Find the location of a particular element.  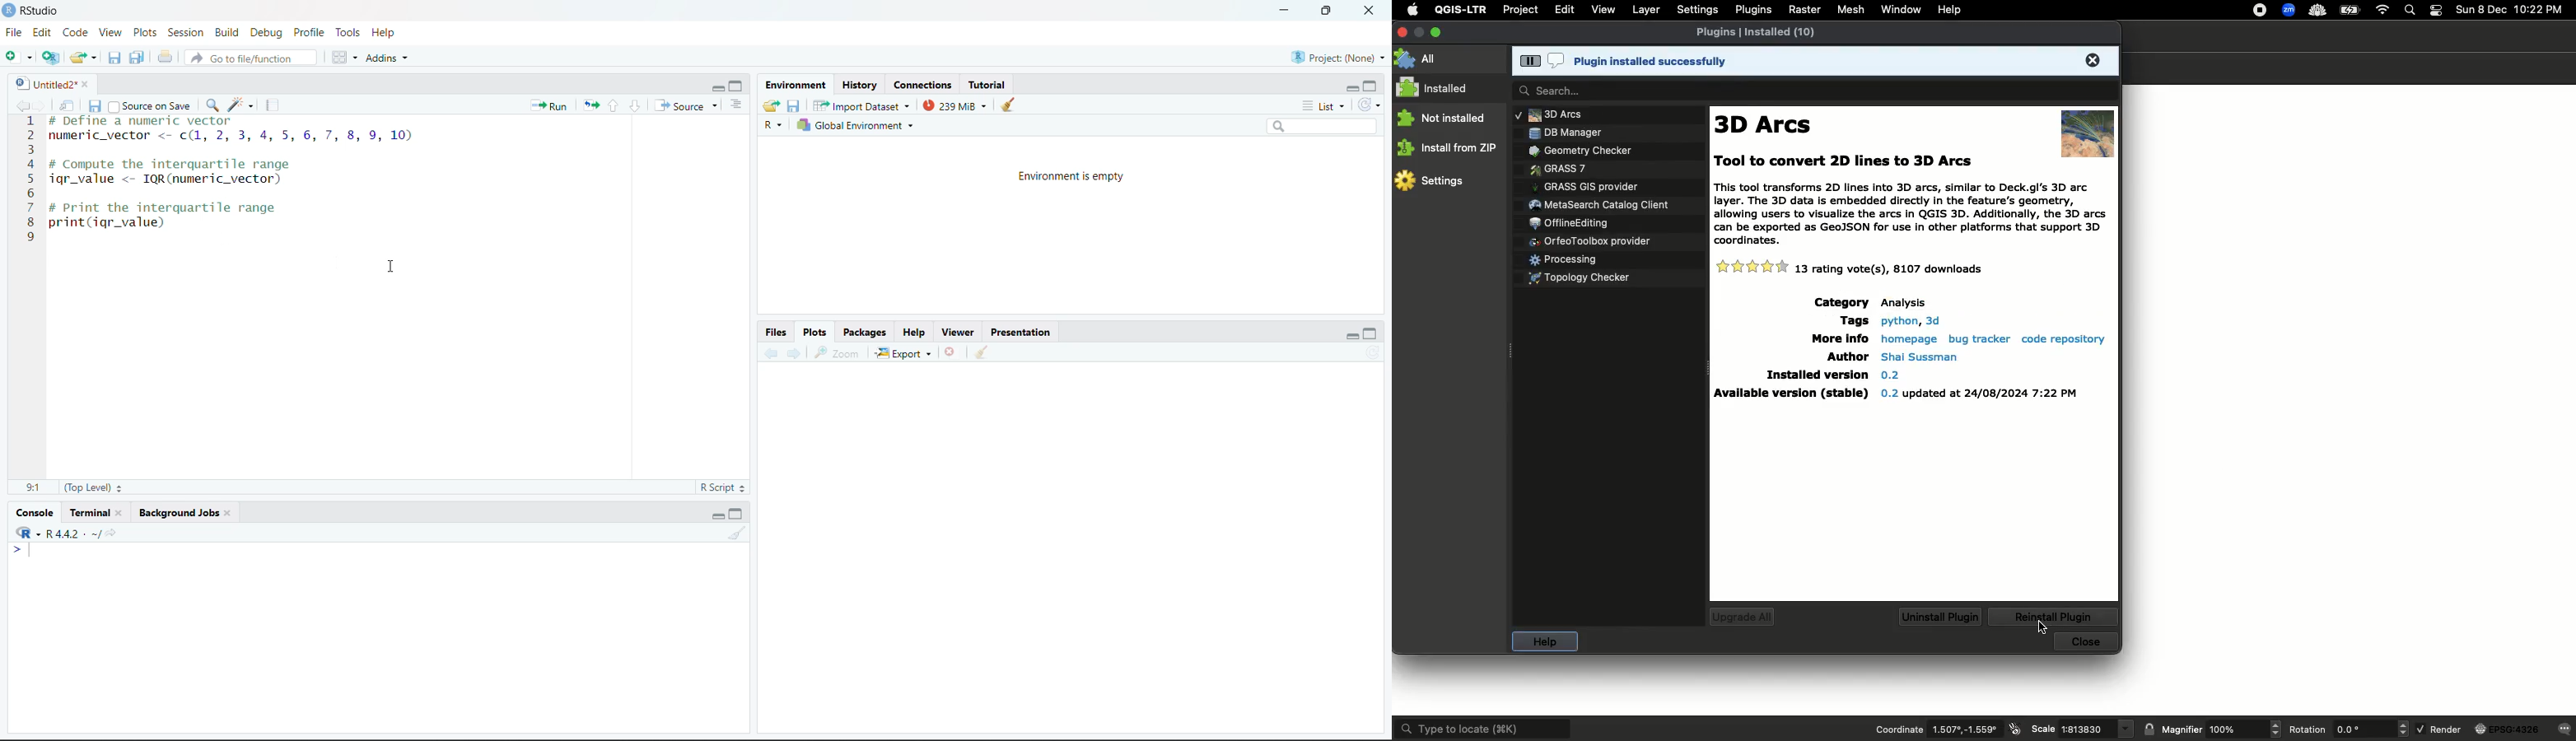

Tutorial is located at coordinates (989, 85).